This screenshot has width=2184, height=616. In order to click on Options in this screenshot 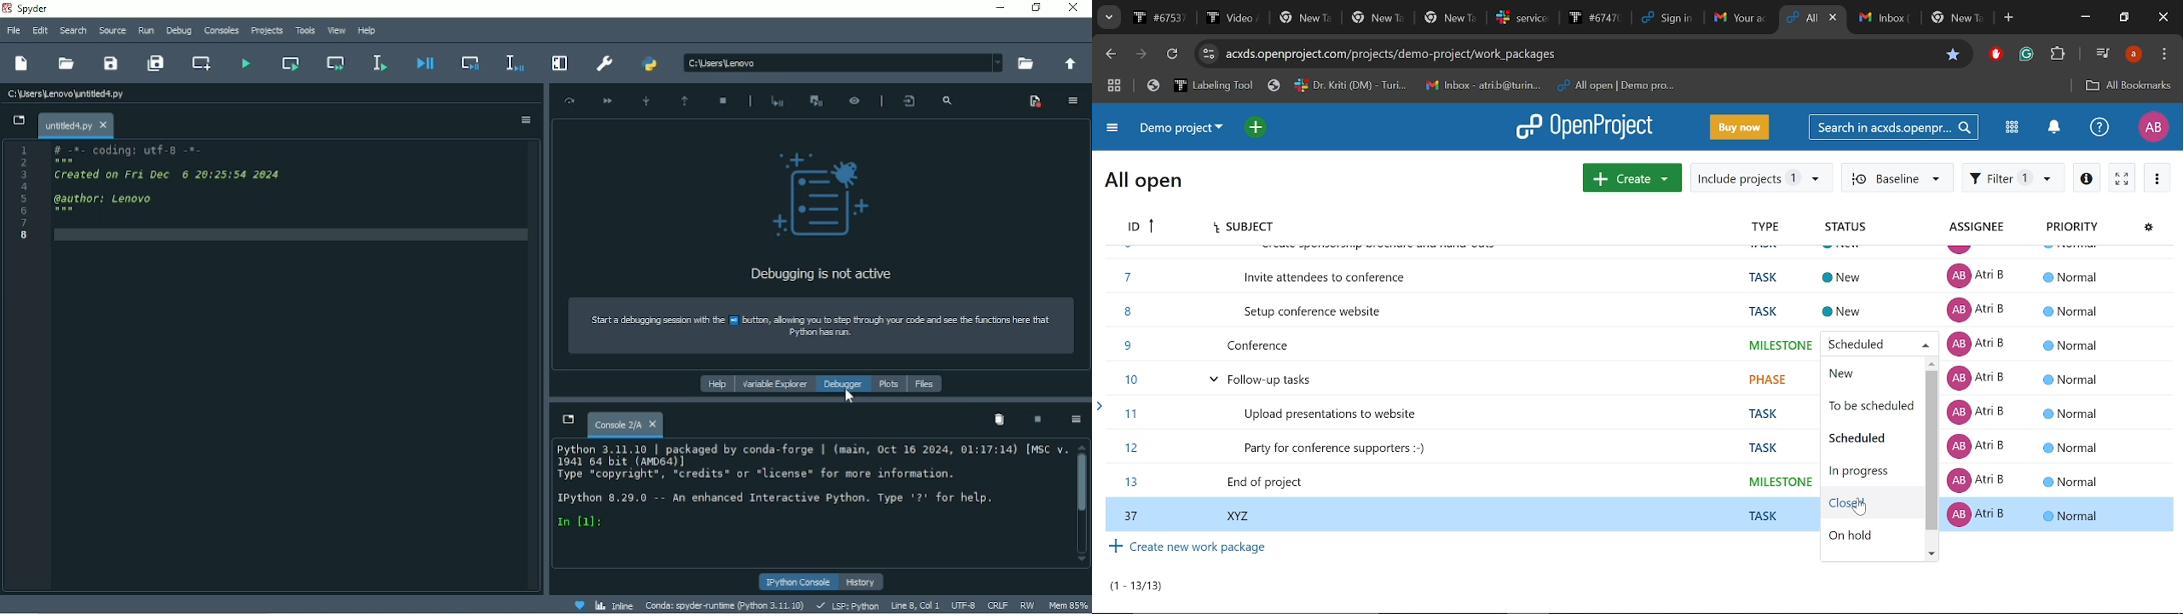, I will do `click(525, 121)`.